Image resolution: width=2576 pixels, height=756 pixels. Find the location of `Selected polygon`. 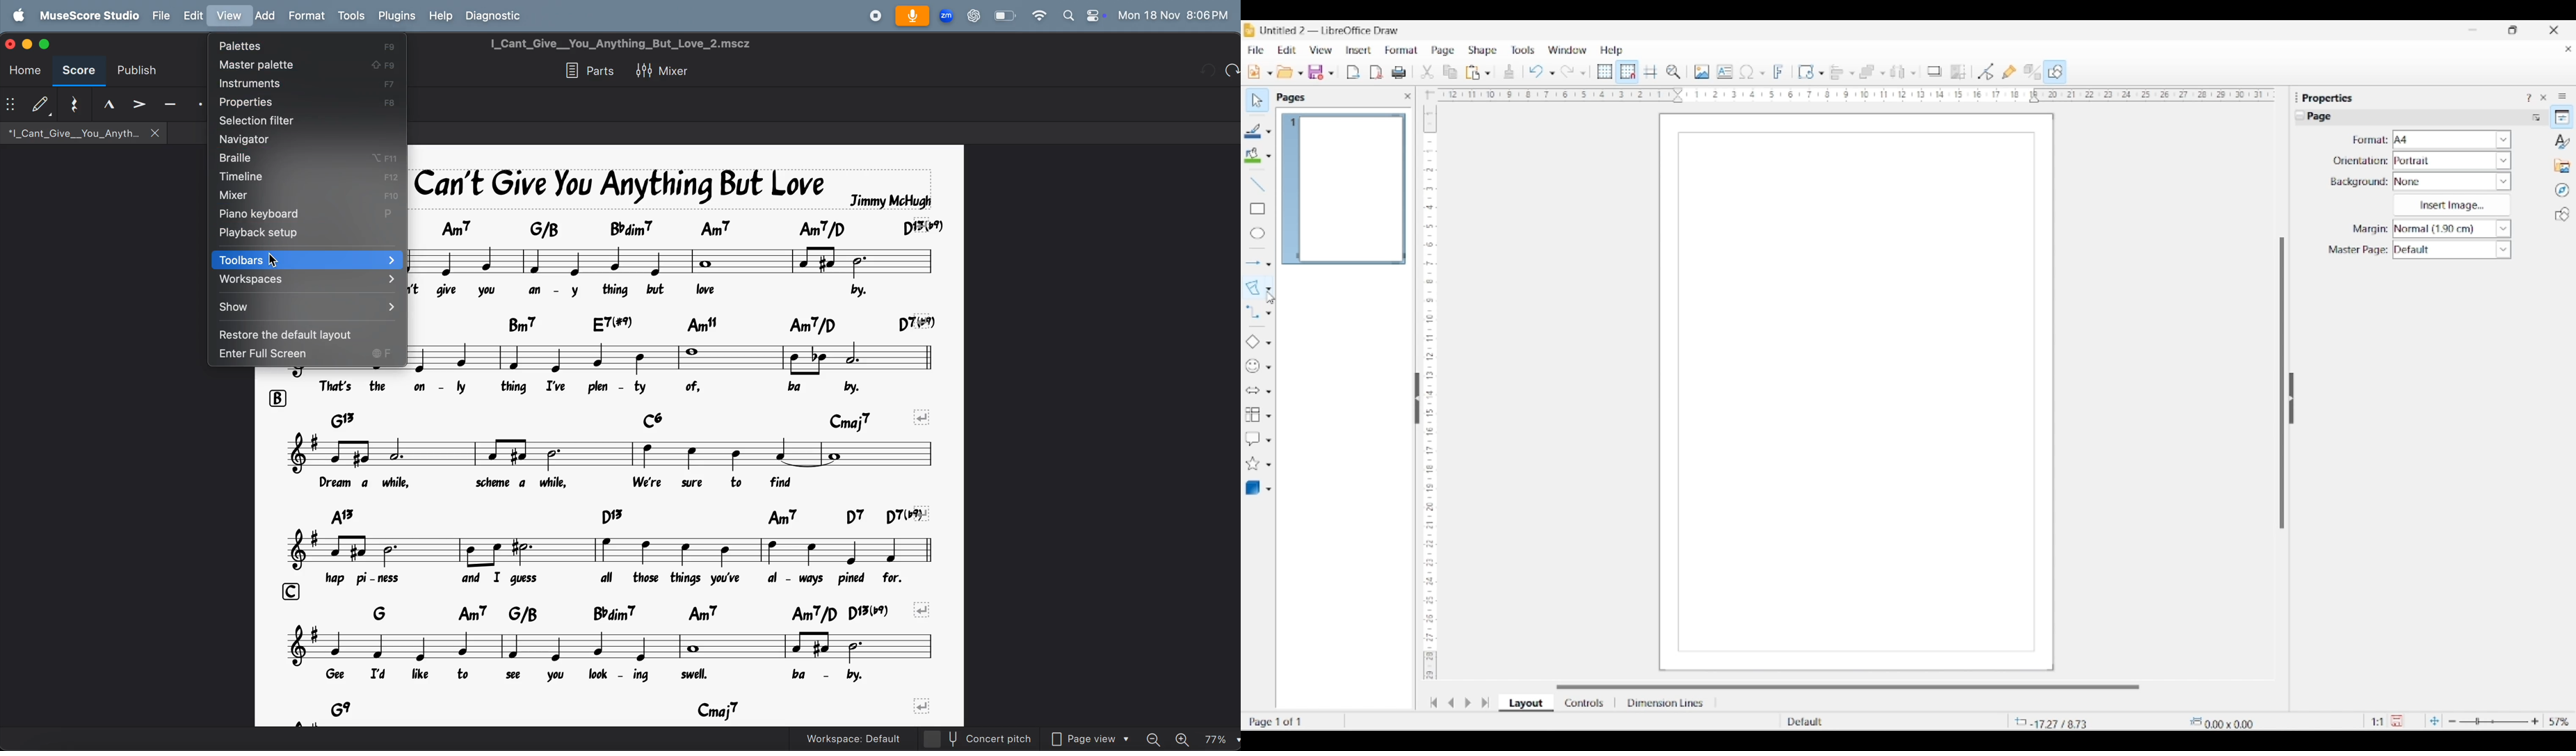

Selected polygon is located at coordinates (1253, 288).